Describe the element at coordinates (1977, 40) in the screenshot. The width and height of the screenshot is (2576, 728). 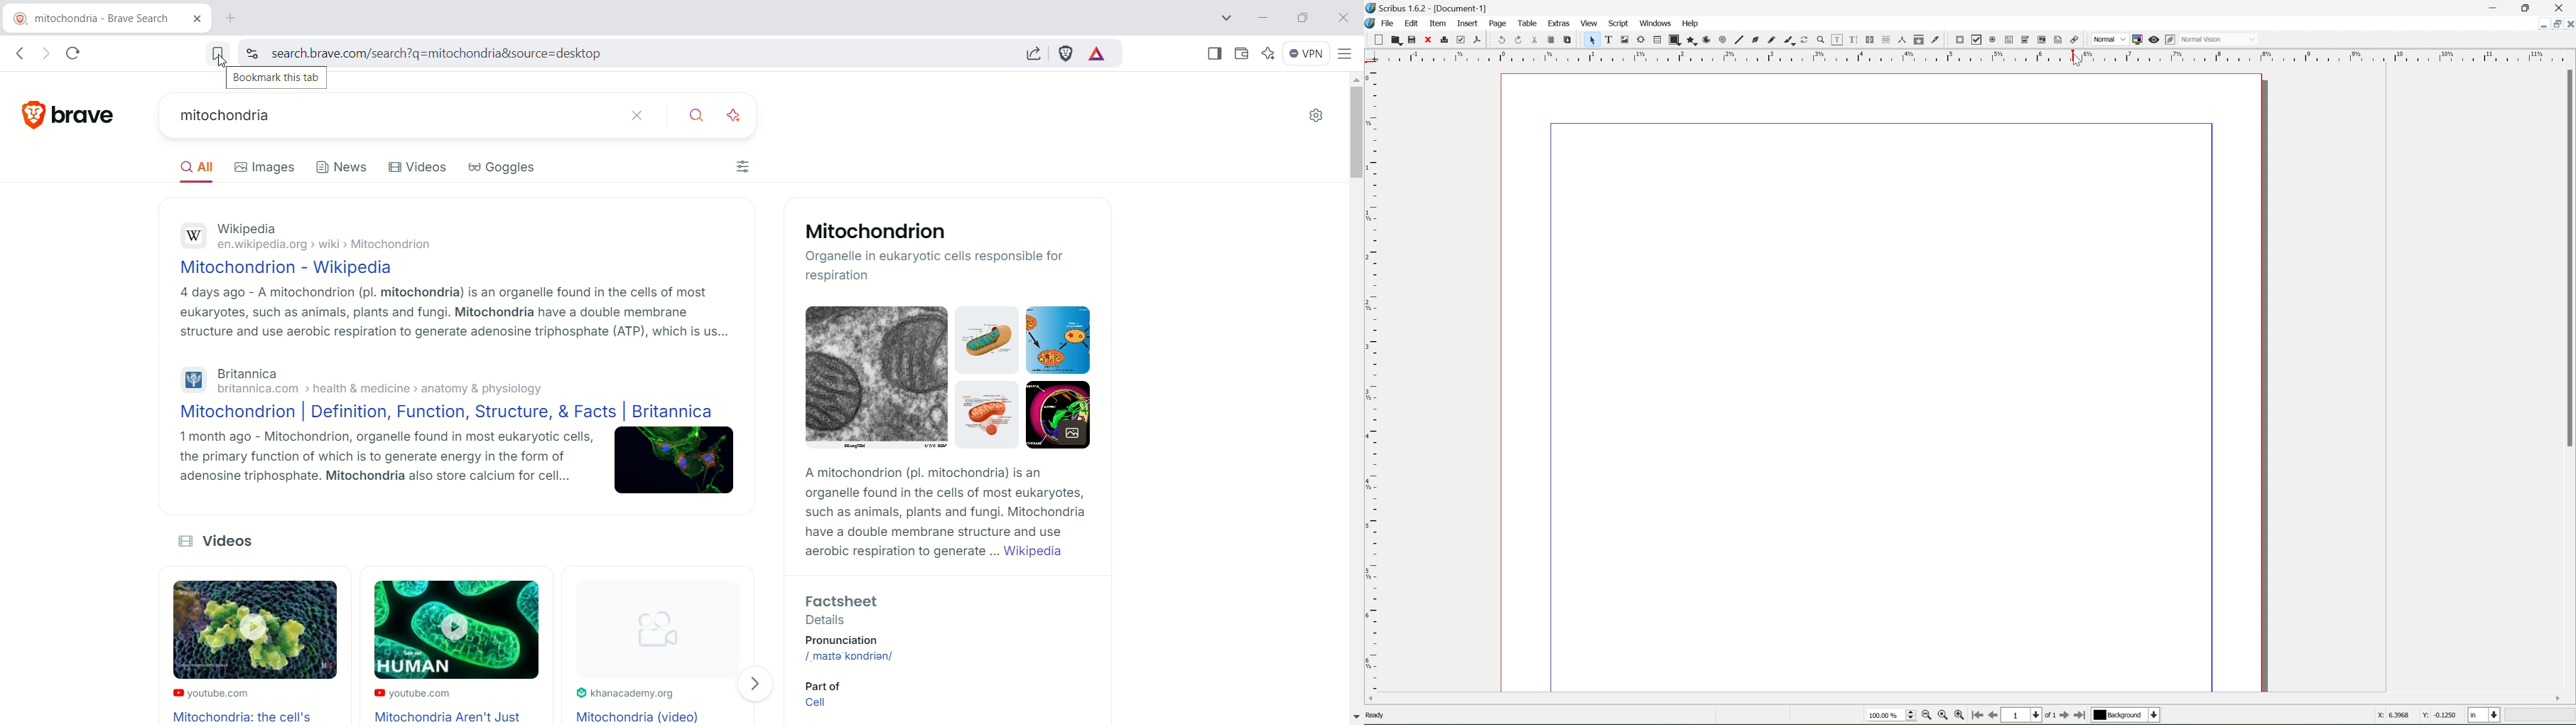
I see `pdf checkbox` at that location.